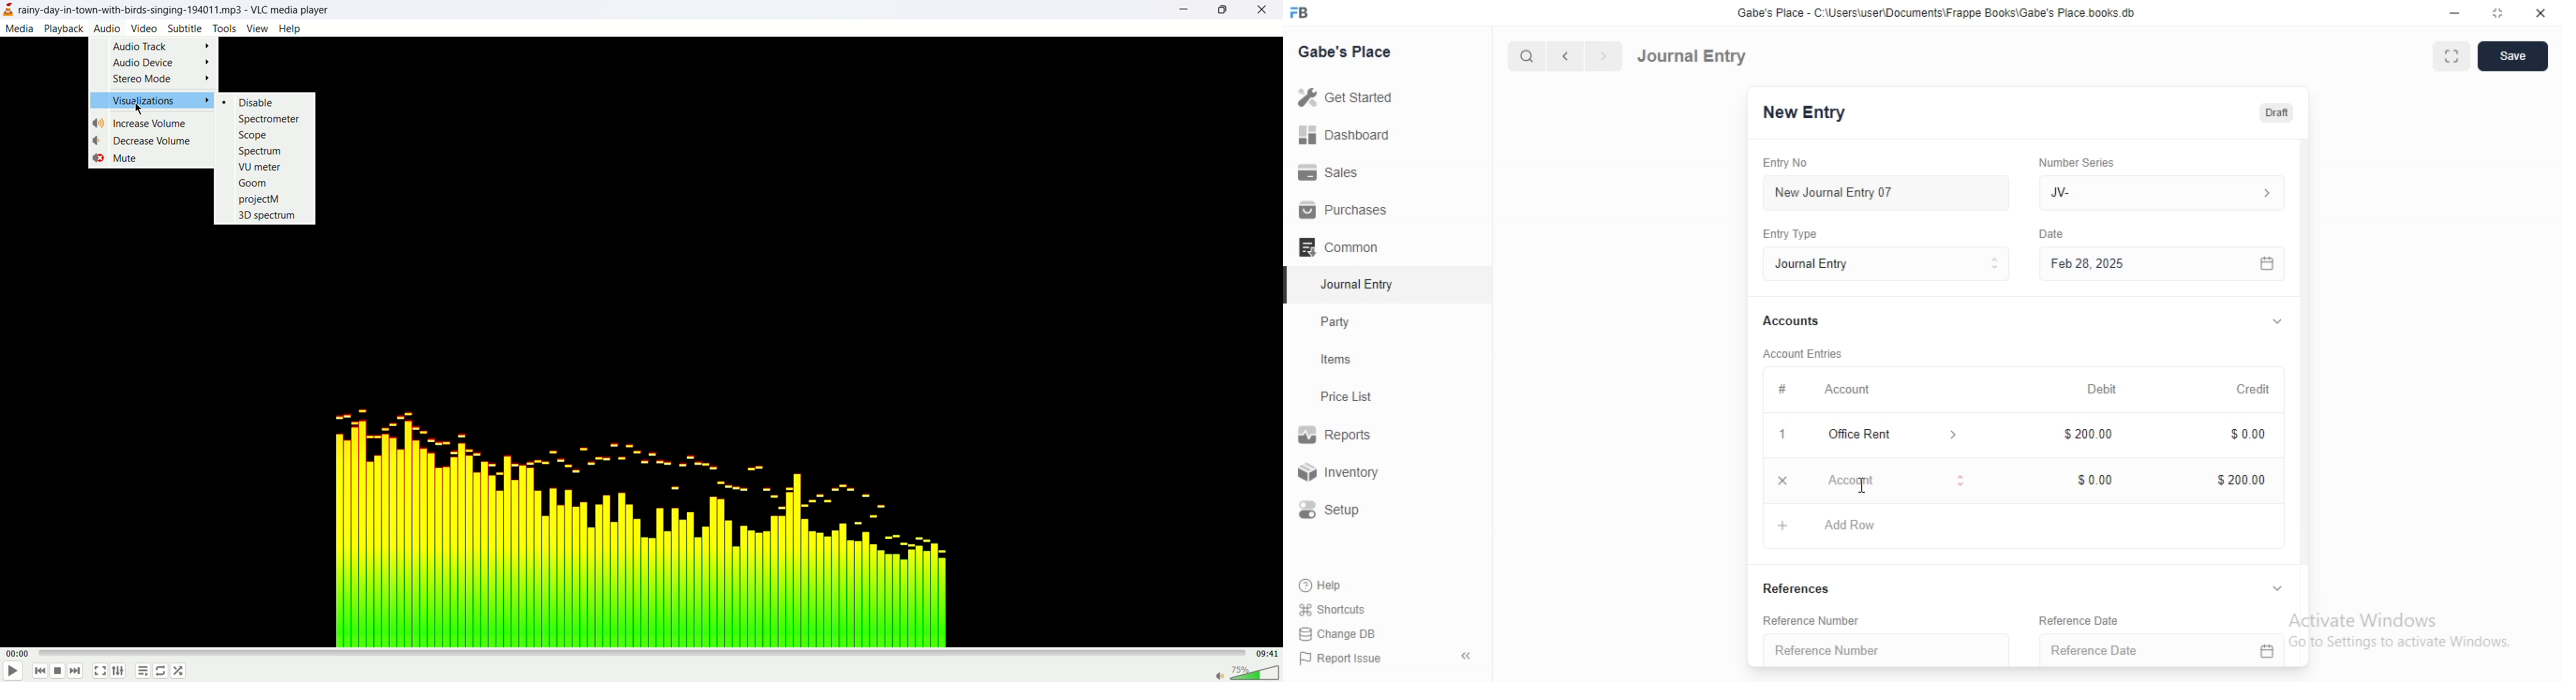  Describe the element at coordinates (2163, 265) in the screenshot. I see `Feb 28, 2025` at that location.